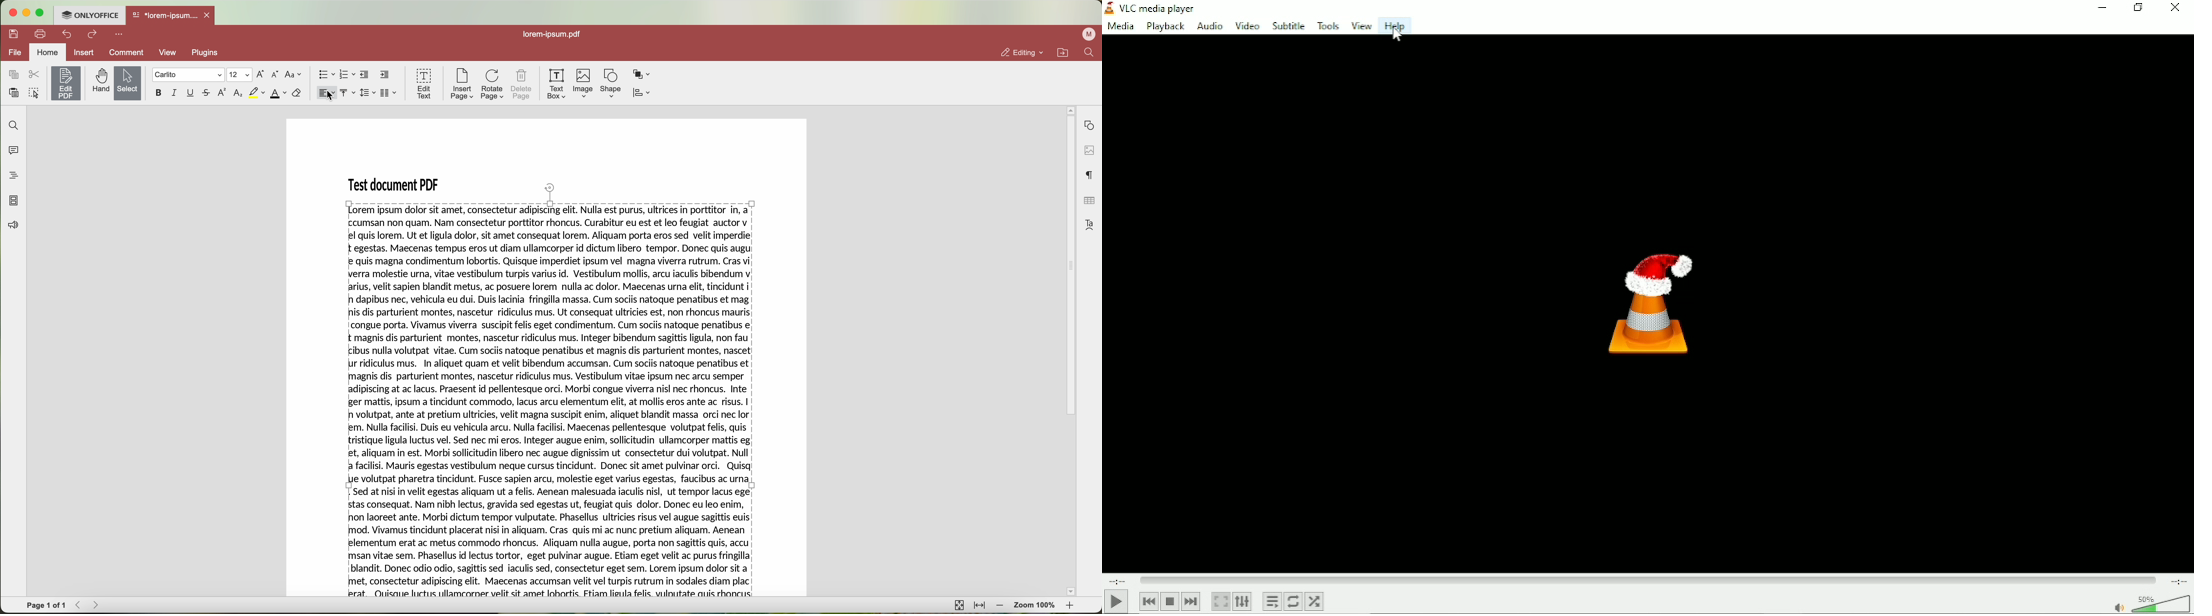 The image size is (2212, 616). Describe the element at coordinates (99, 83) in the screenshot. I see `hand` at that location.